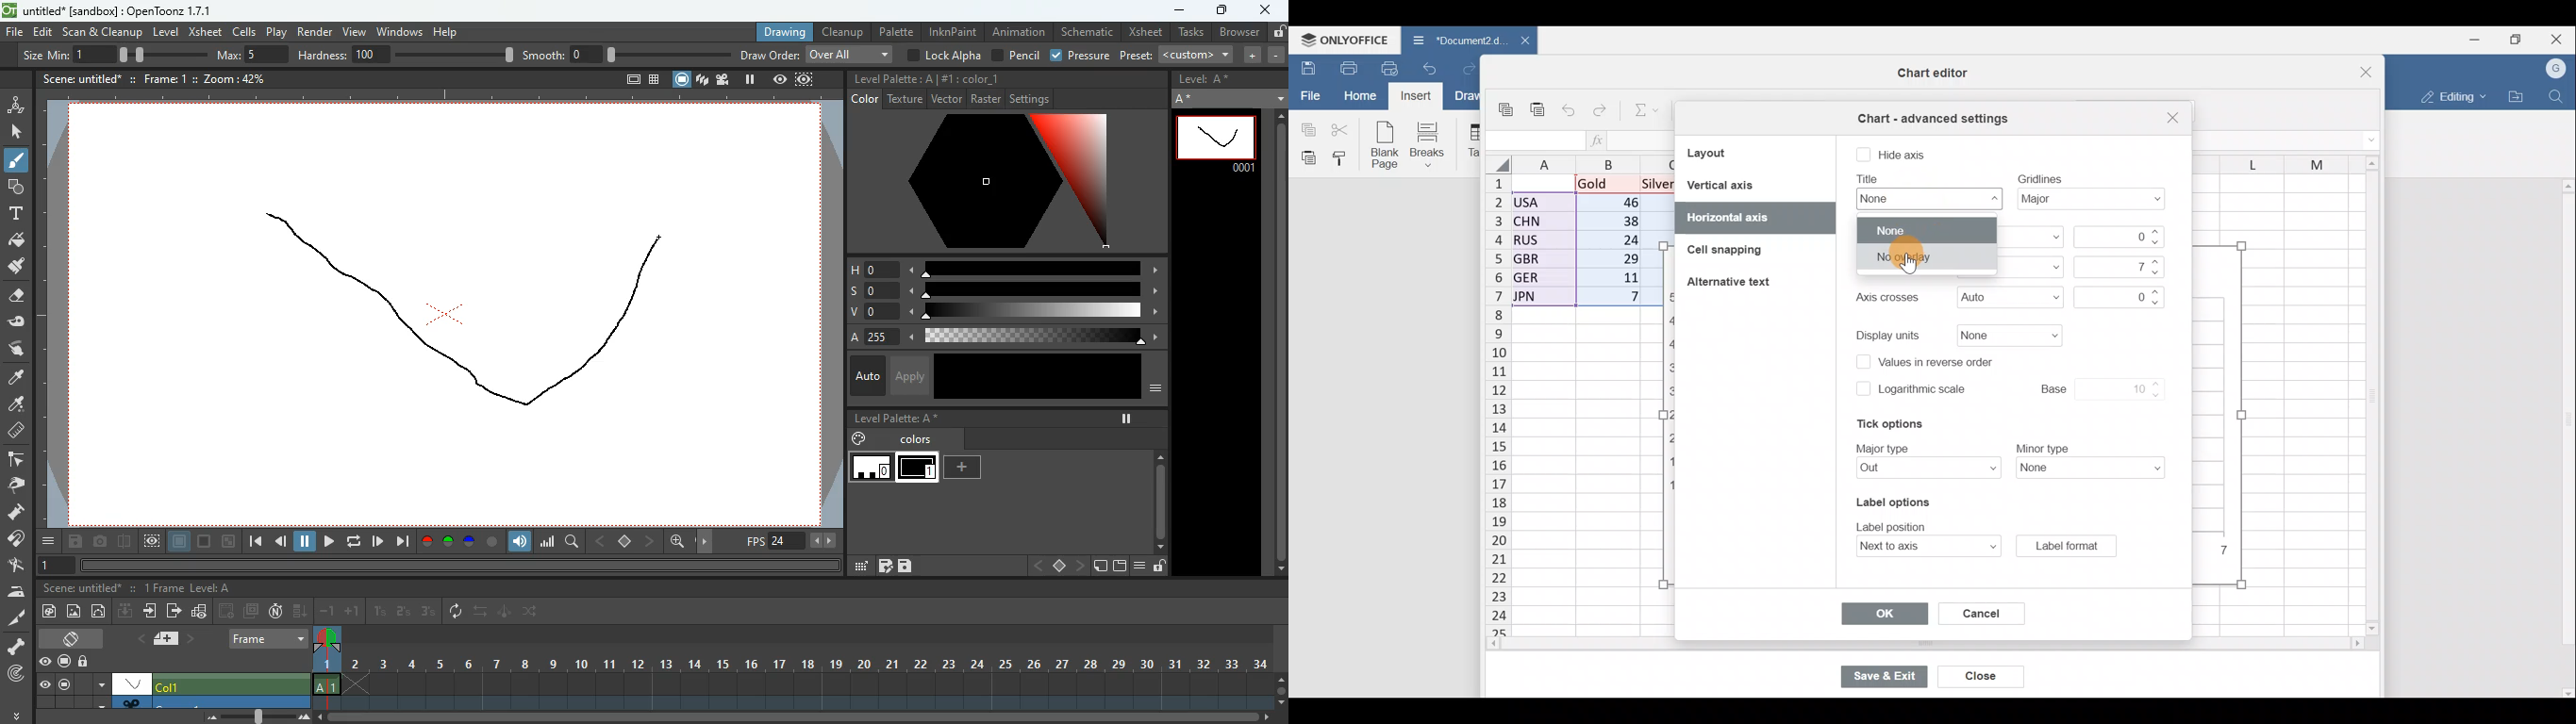 This screenshot has width=2576, height=728. What do you see at coordinates (255, 543) in the screenshot?
I see `begin` at bounding box center [255, 543].